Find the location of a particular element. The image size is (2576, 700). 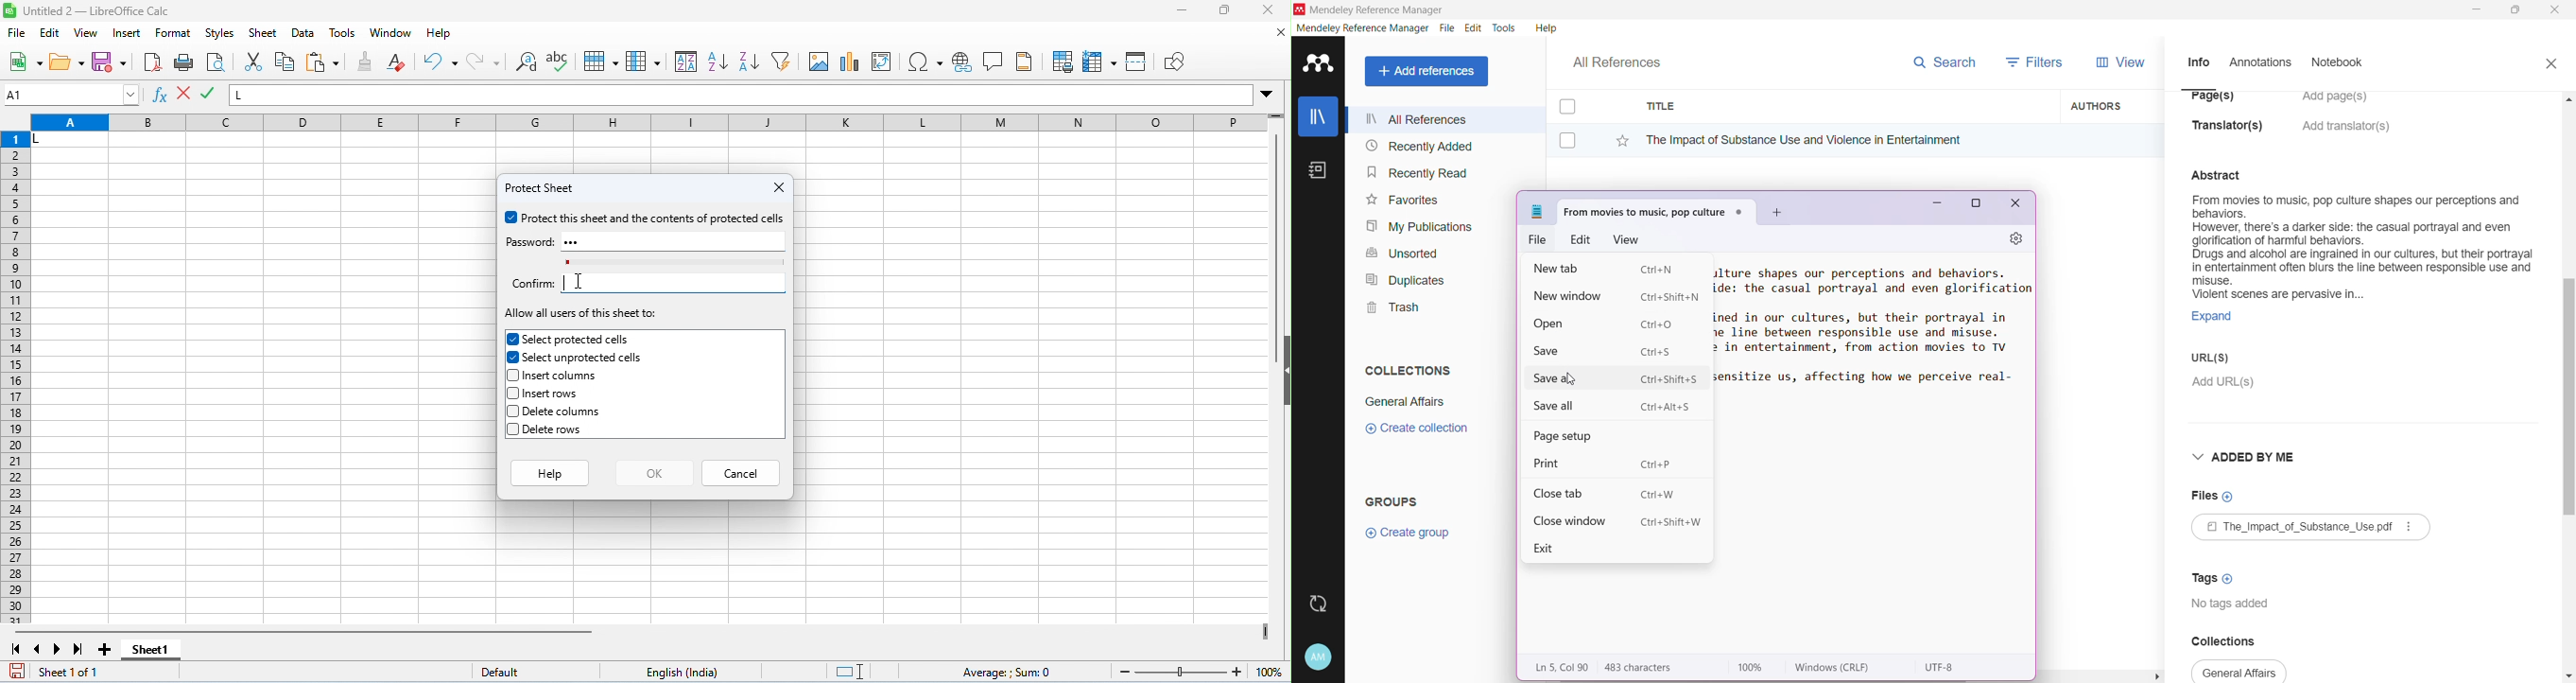

Click to select item(s) is located at coordinates (1574, 123).